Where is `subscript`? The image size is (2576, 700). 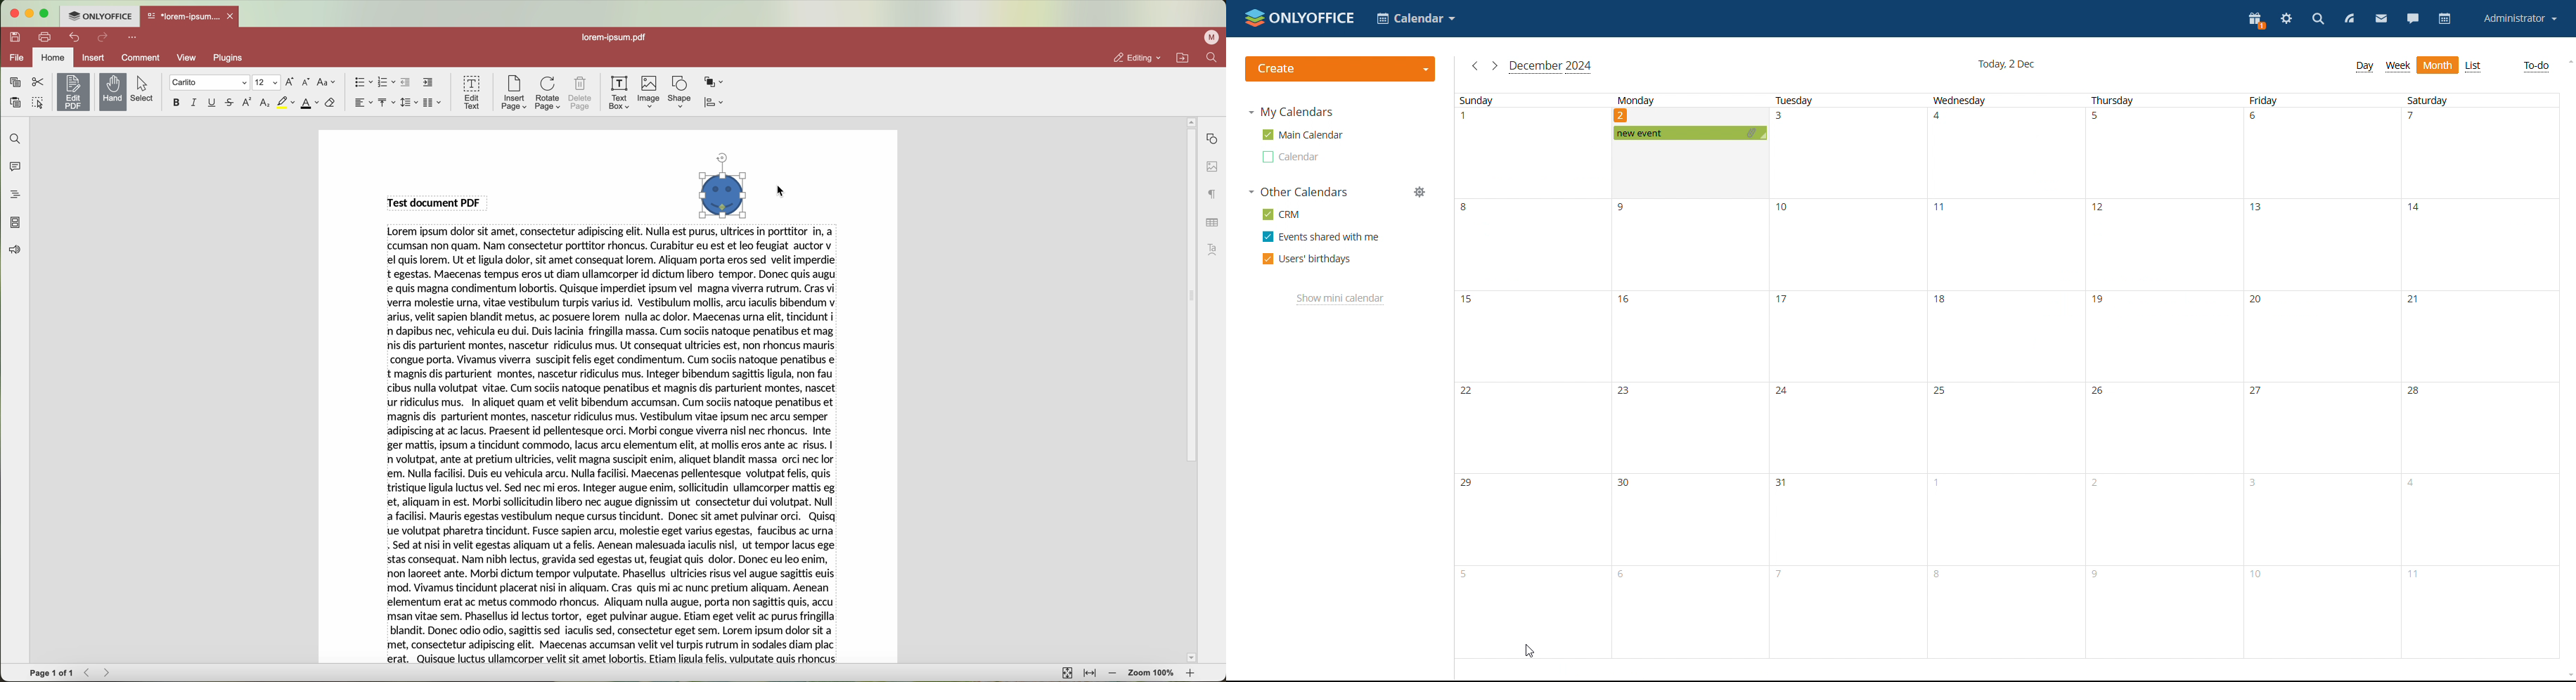 subscript is located at coordinates (265, 104).